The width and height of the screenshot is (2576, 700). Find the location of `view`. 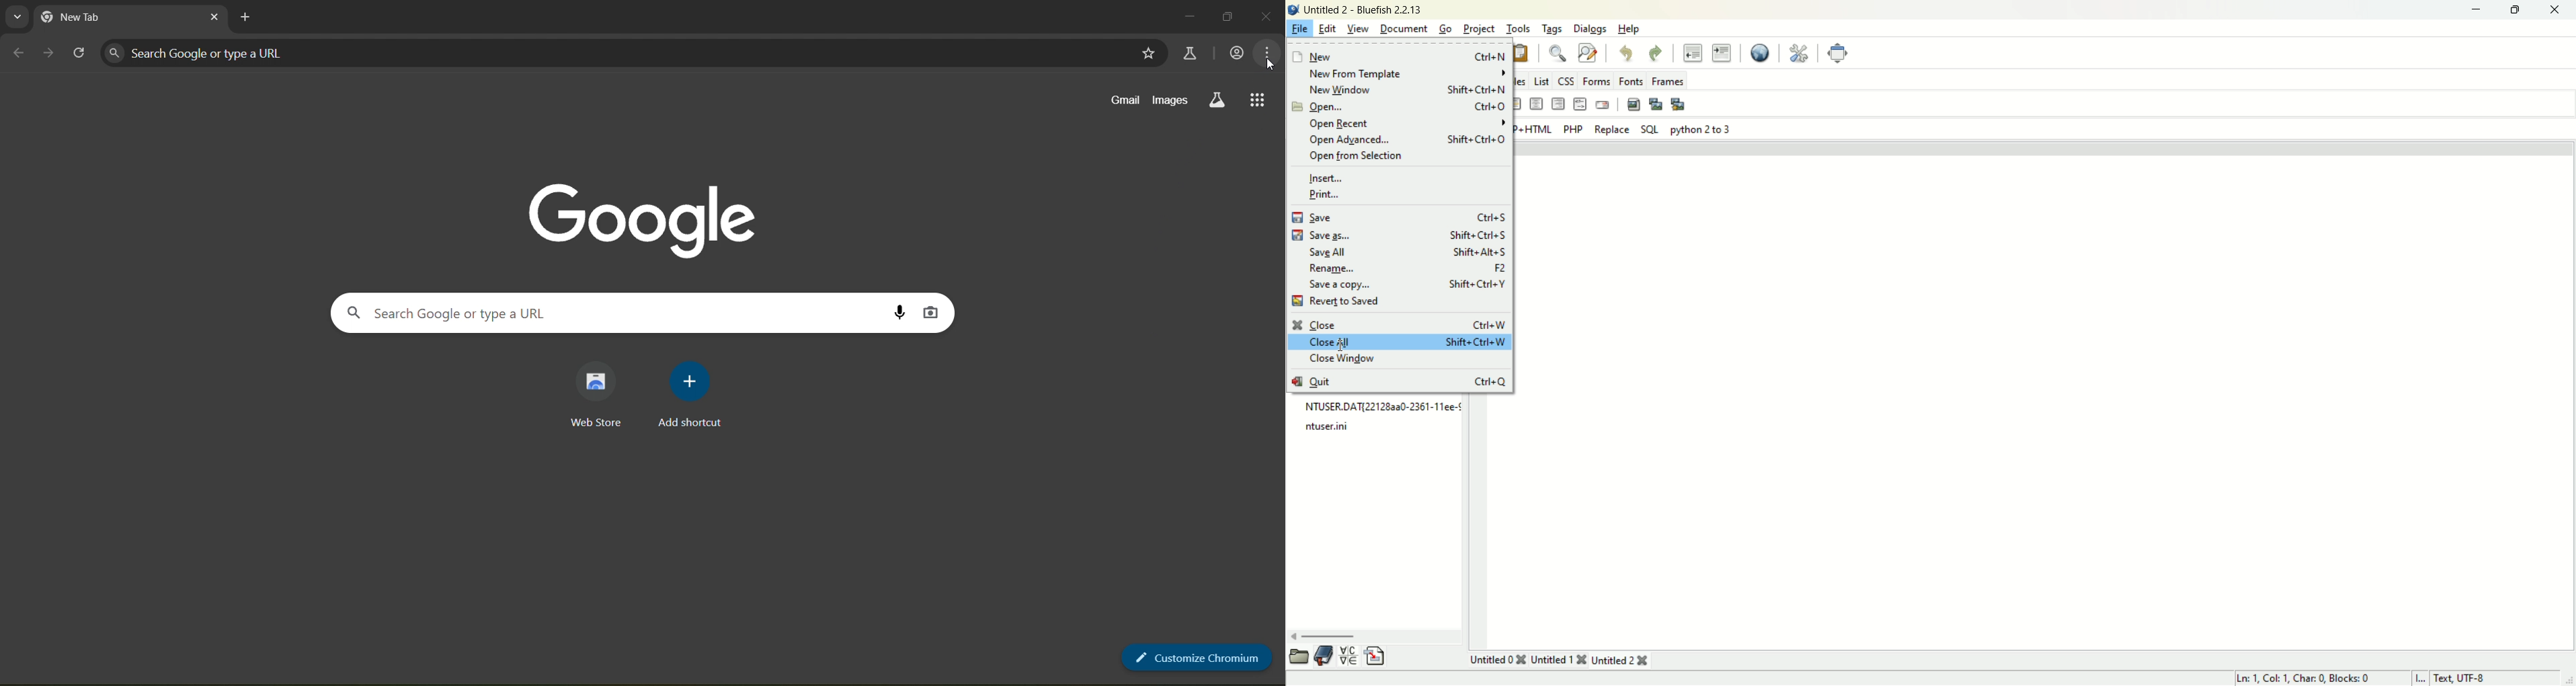

view is located at coordinates (1359, 29).